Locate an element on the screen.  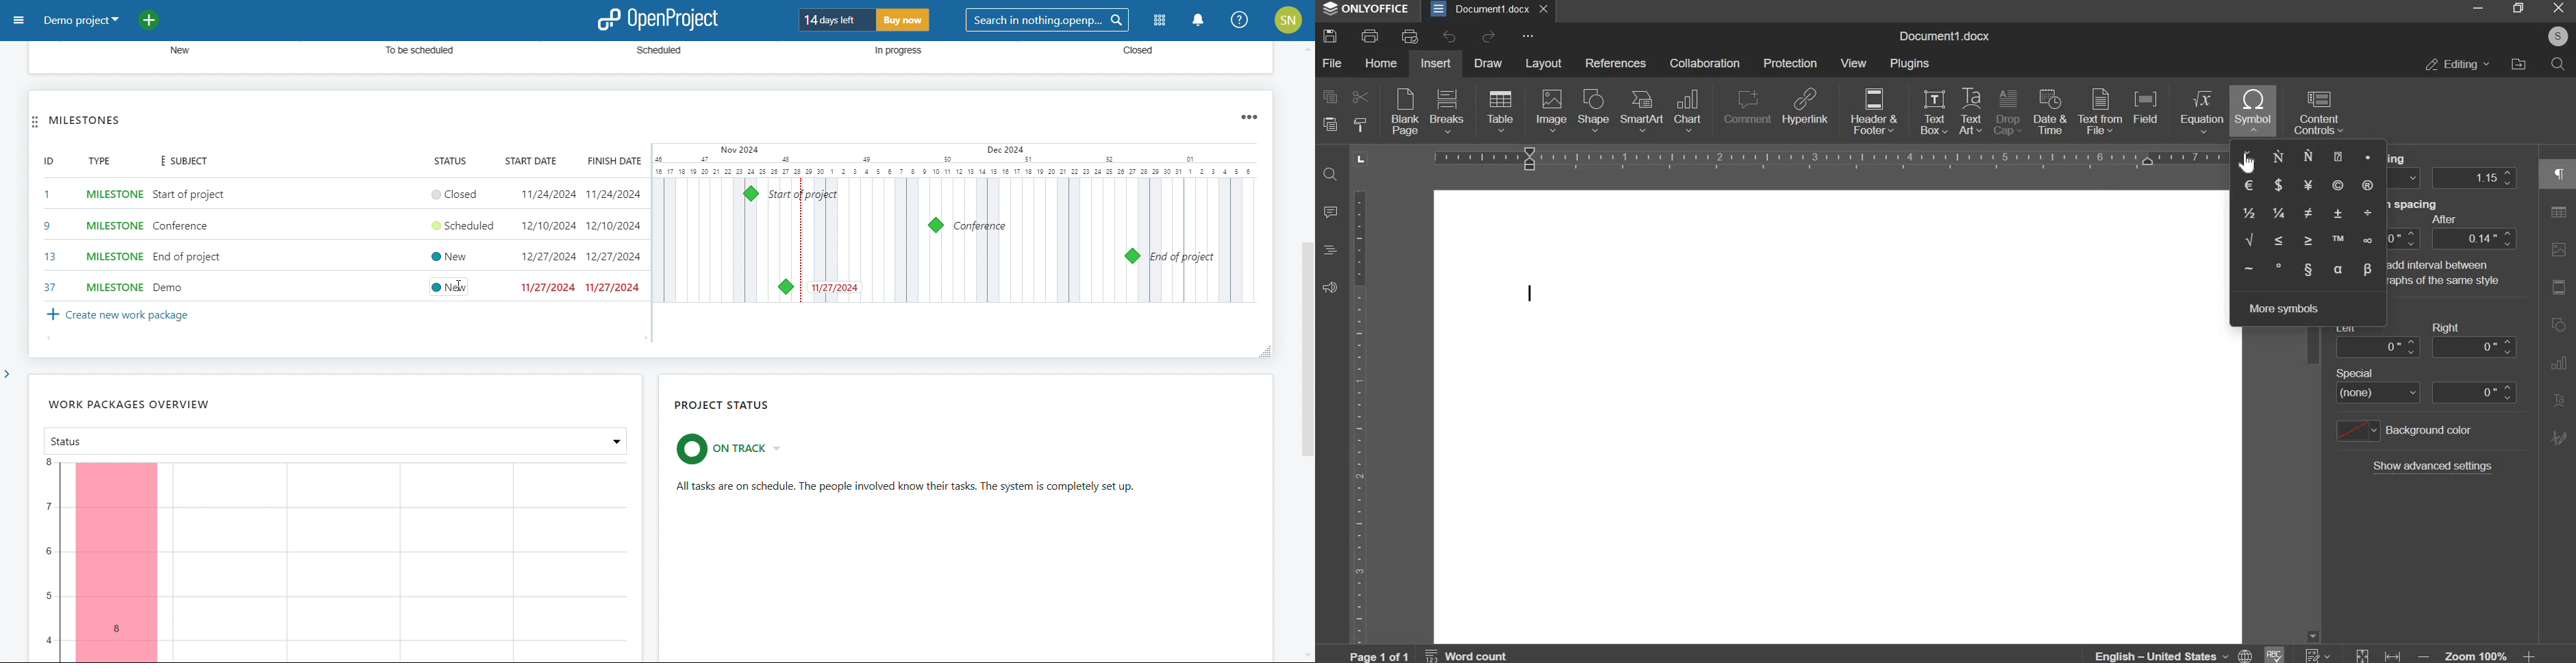
chart is located at coordinates (336, 560).